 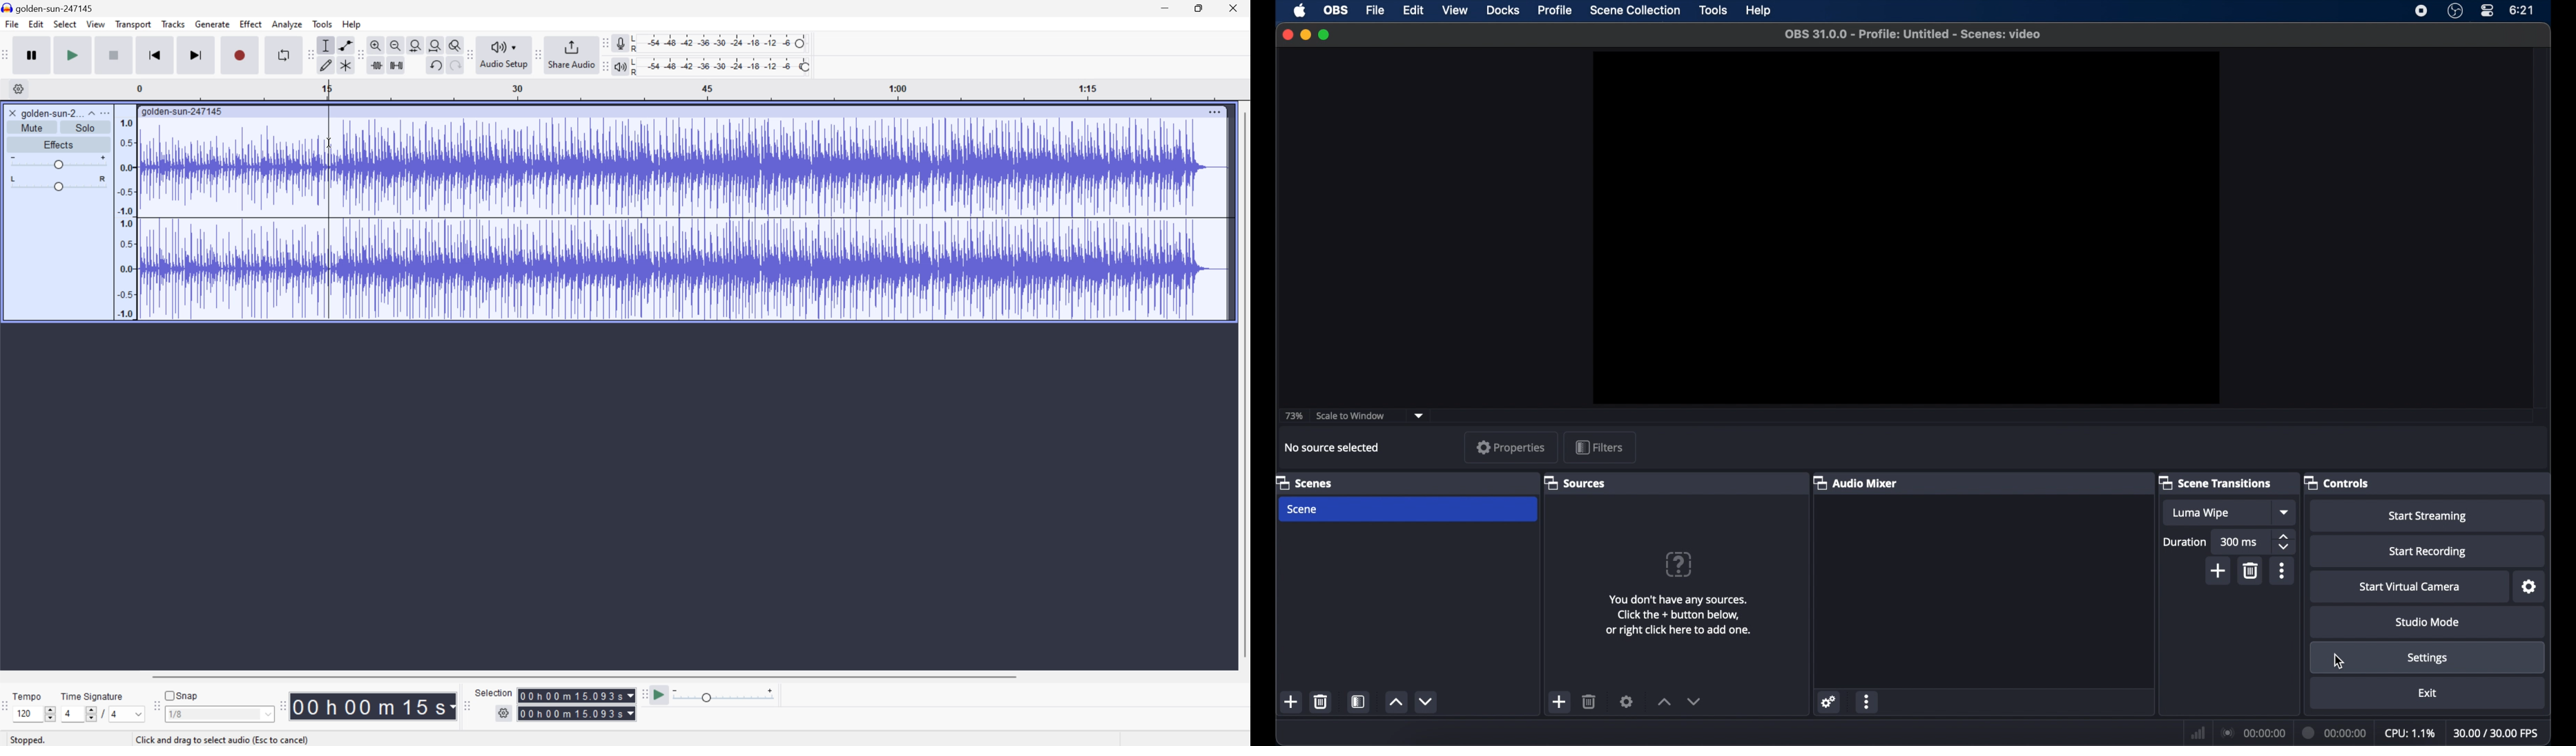 What do you see at coordinates (1164, 7) in the screenshot?
I see `Minimize` at bounding box center [1164, 7].